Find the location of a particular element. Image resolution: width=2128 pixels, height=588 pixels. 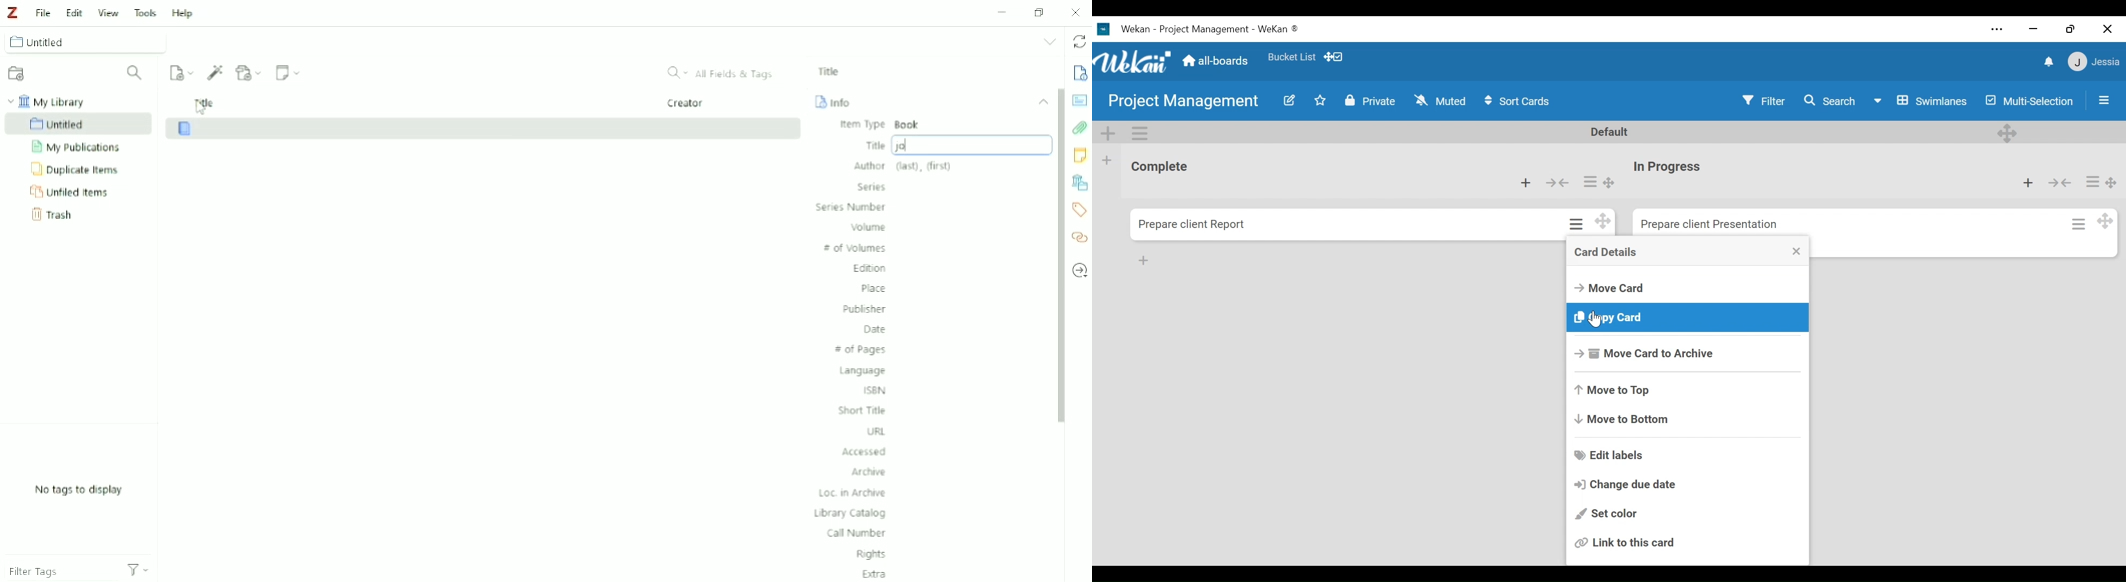

New Collection is located at coordinates (18, 74).